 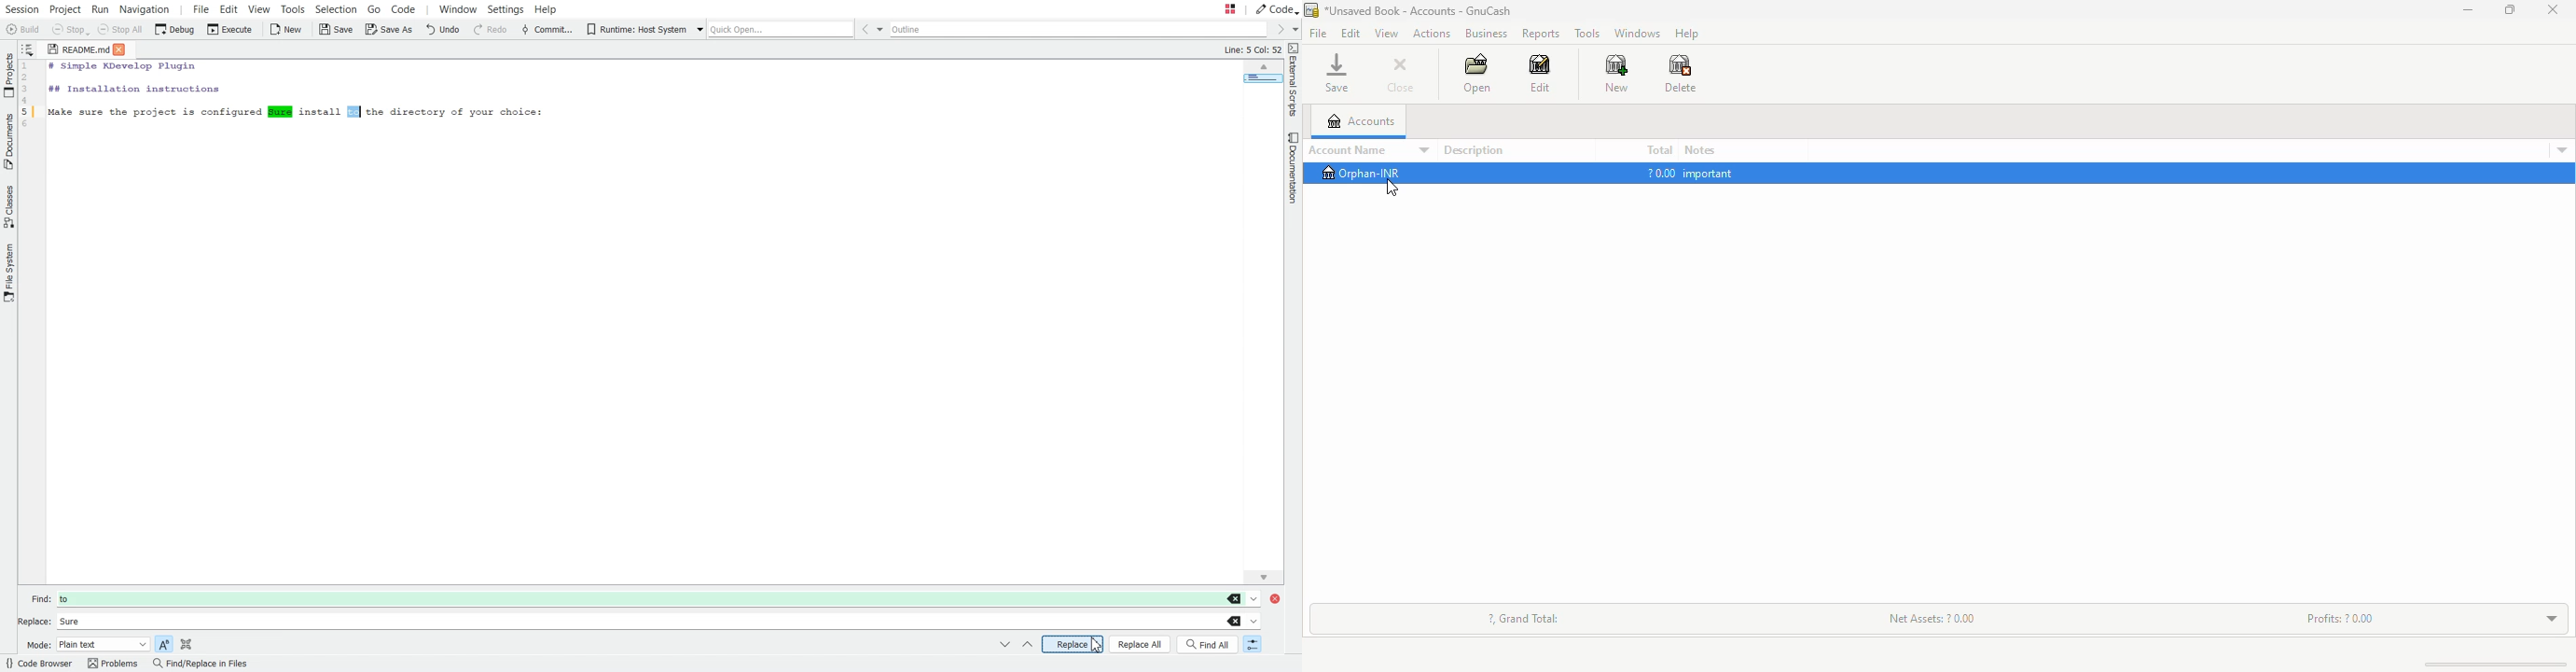 What do you see at coordinates (1524, 618) in the screenshot?
I see `?, grand total: ` at bounding box center [1524, 618].